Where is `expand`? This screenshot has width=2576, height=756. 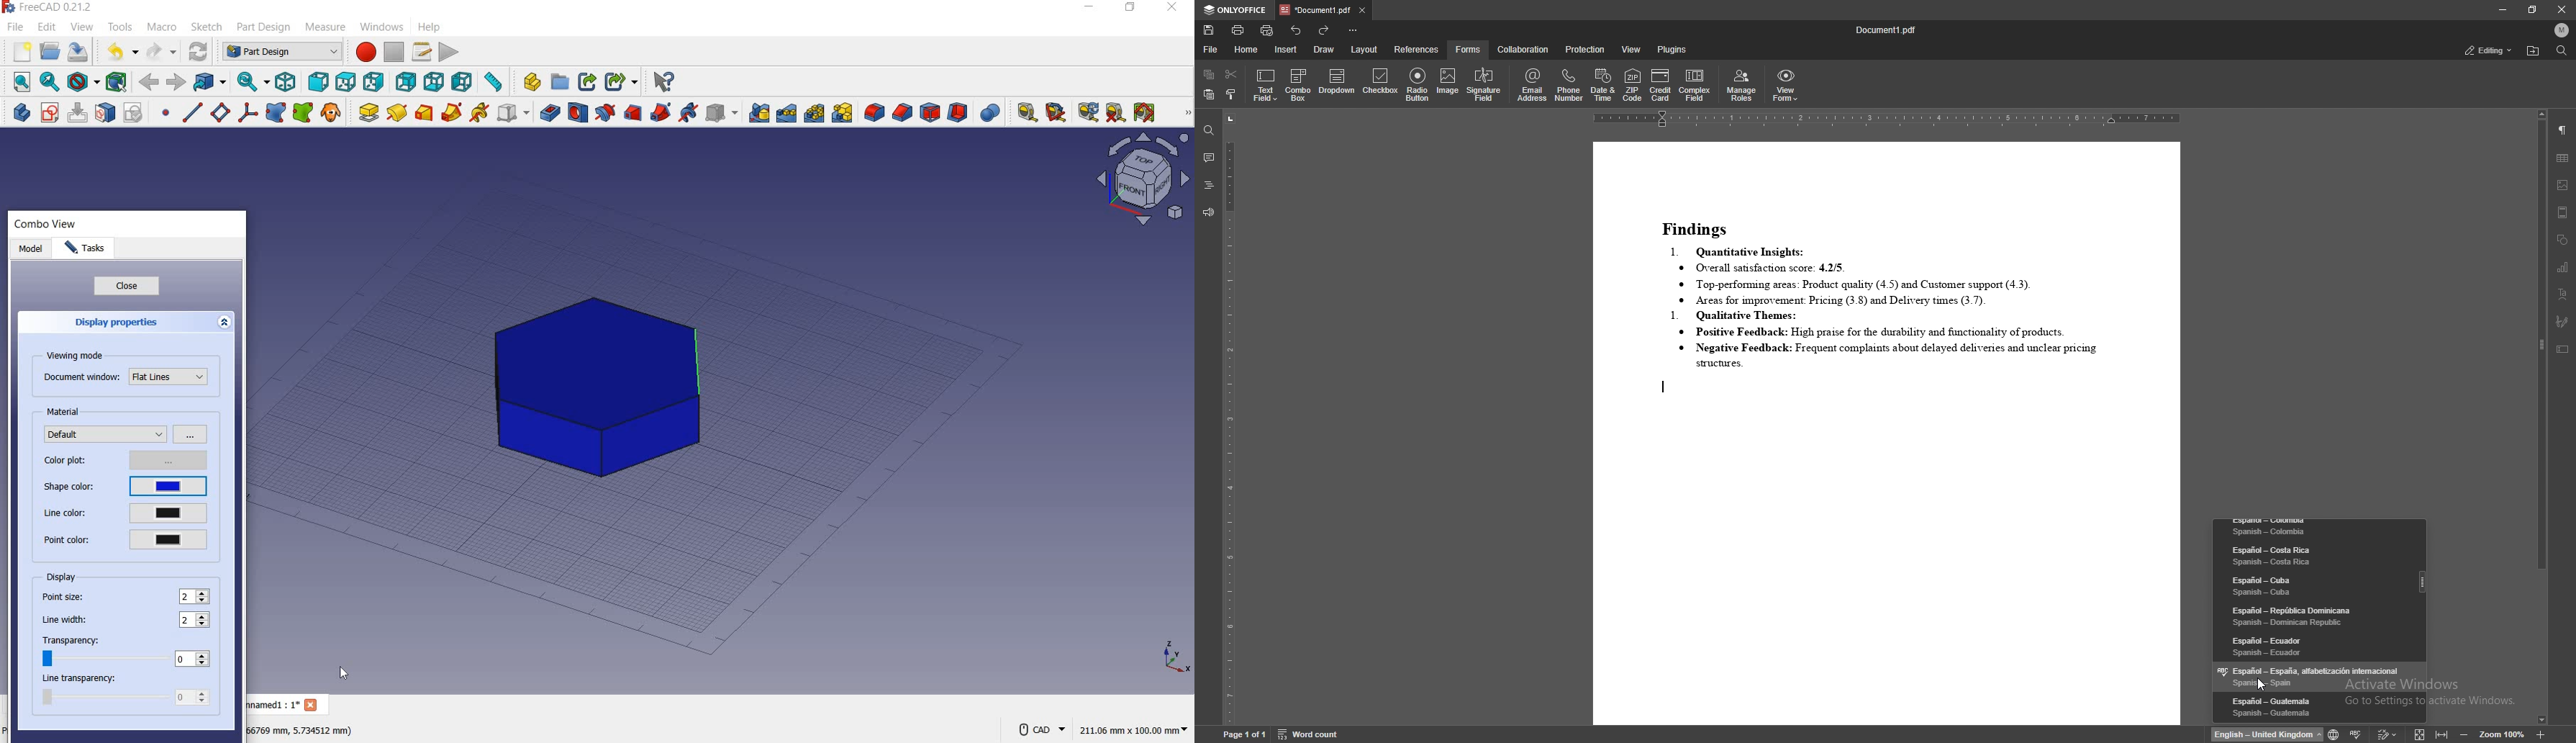
expand is located at coordinates (228, 325).